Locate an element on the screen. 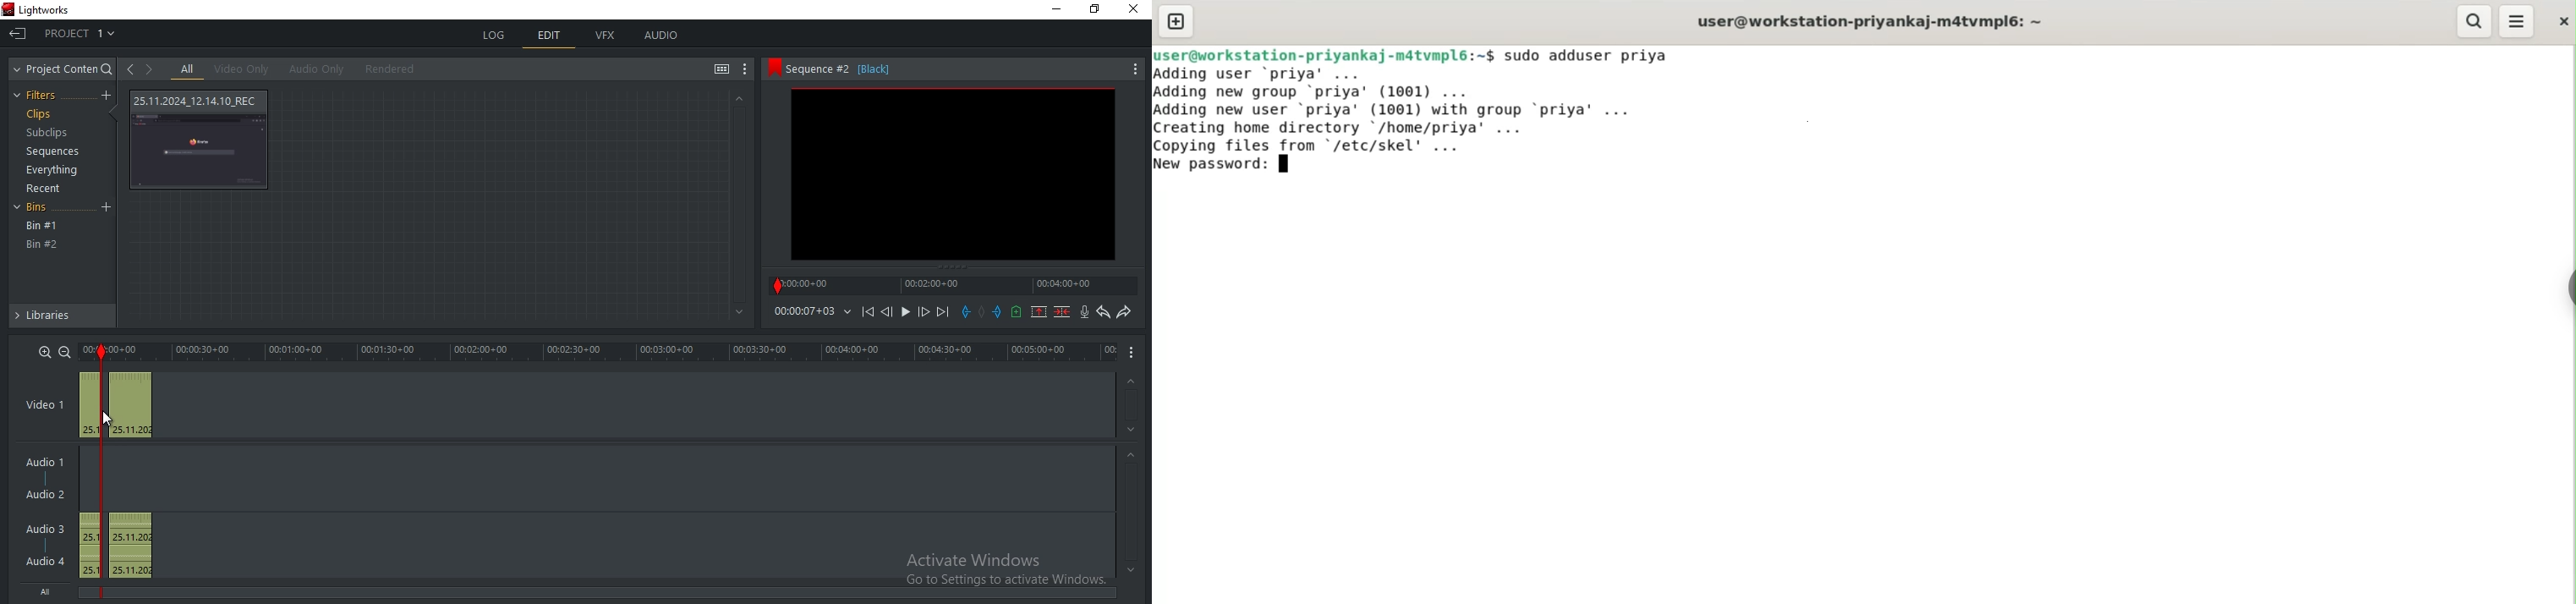  bin #2 is located at coordinates (42, 244).